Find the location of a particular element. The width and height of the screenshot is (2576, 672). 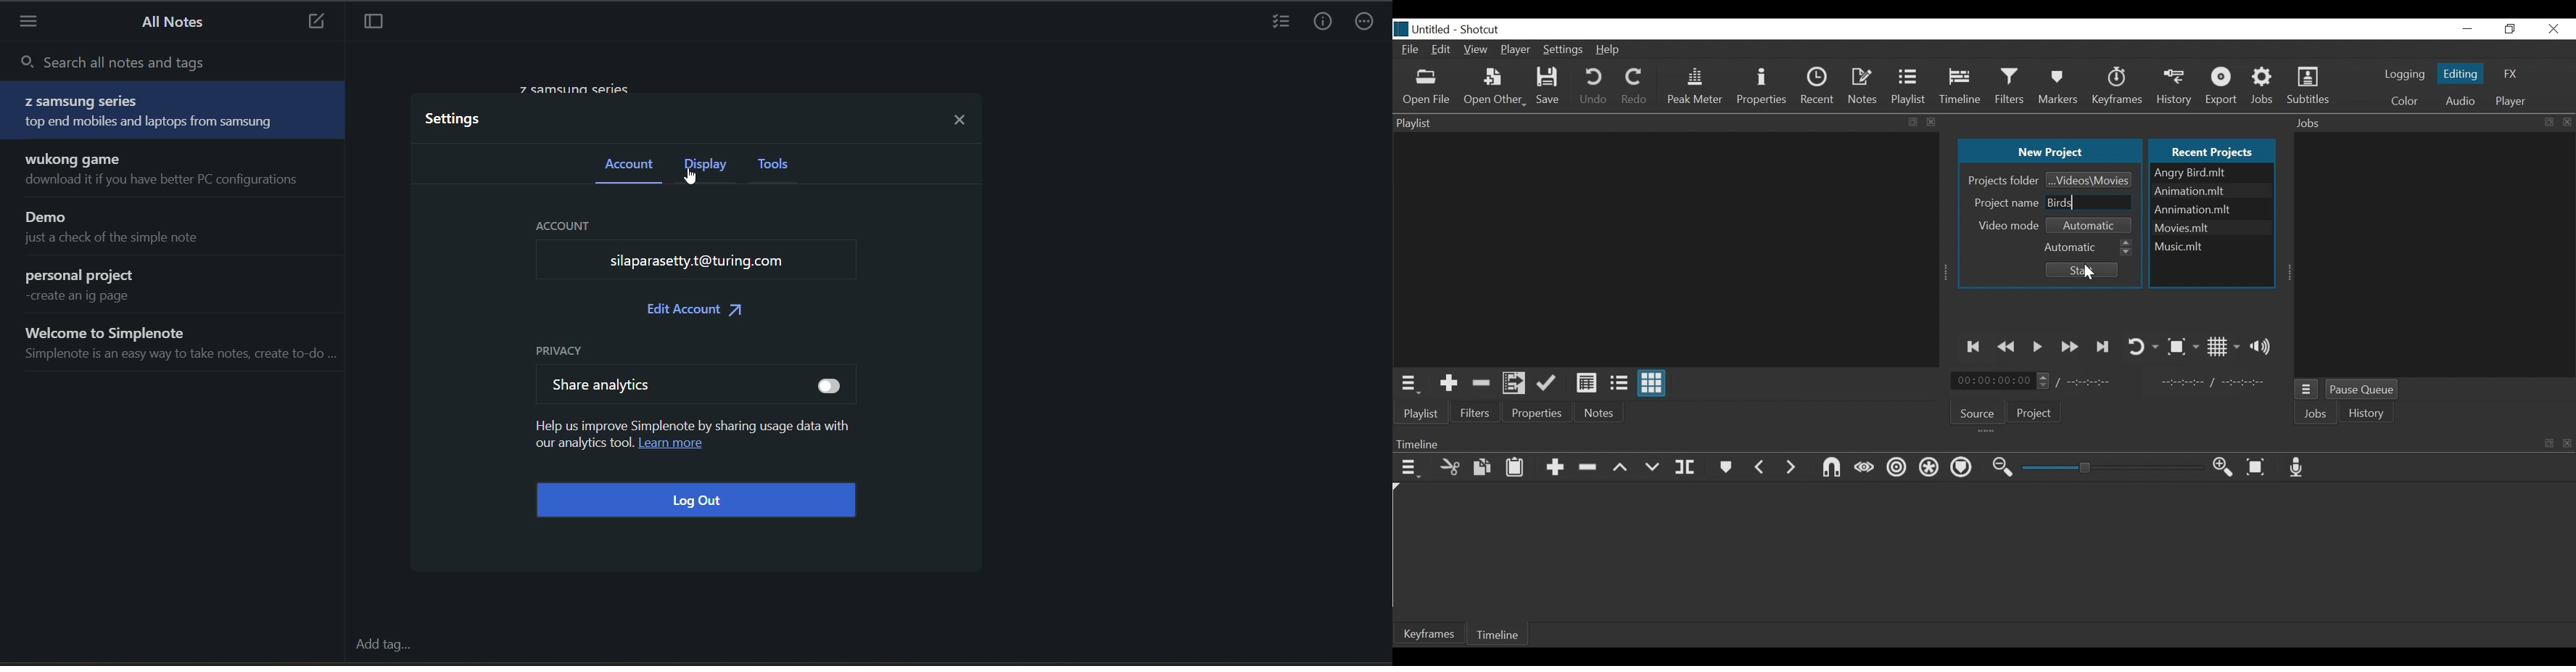

Video mode is located at coordinates (2009, 225).